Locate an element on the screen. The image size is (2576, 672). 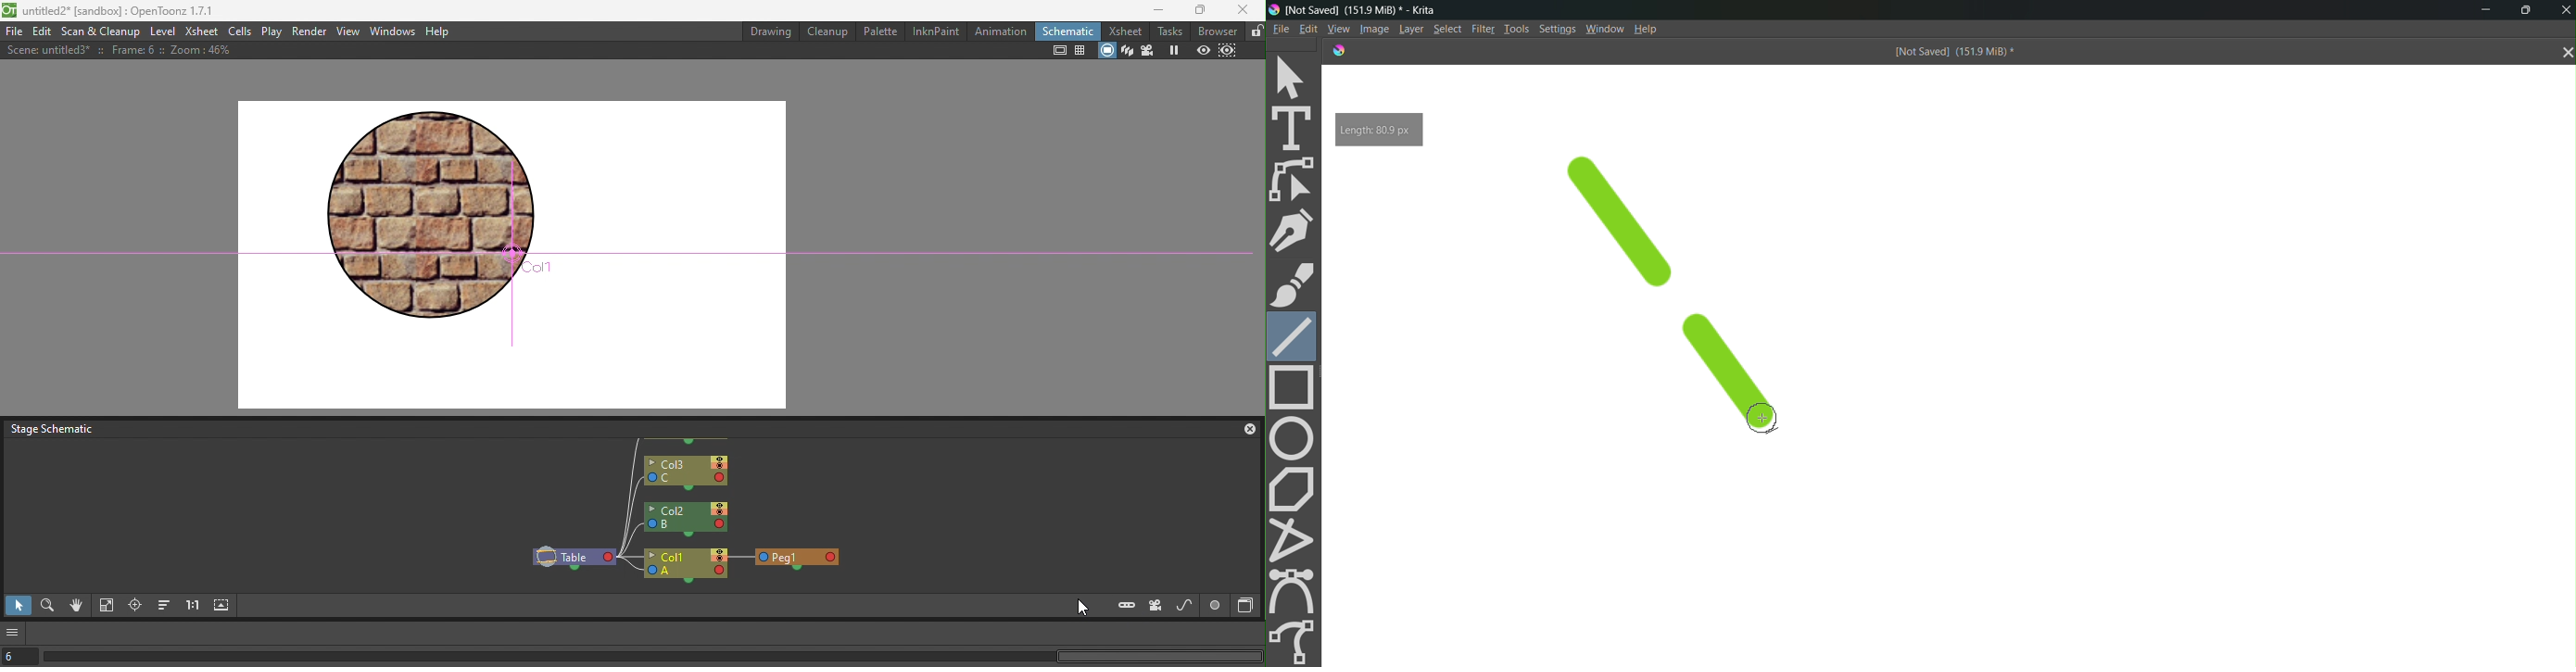
Tools is located at coordinates (1515, 28).